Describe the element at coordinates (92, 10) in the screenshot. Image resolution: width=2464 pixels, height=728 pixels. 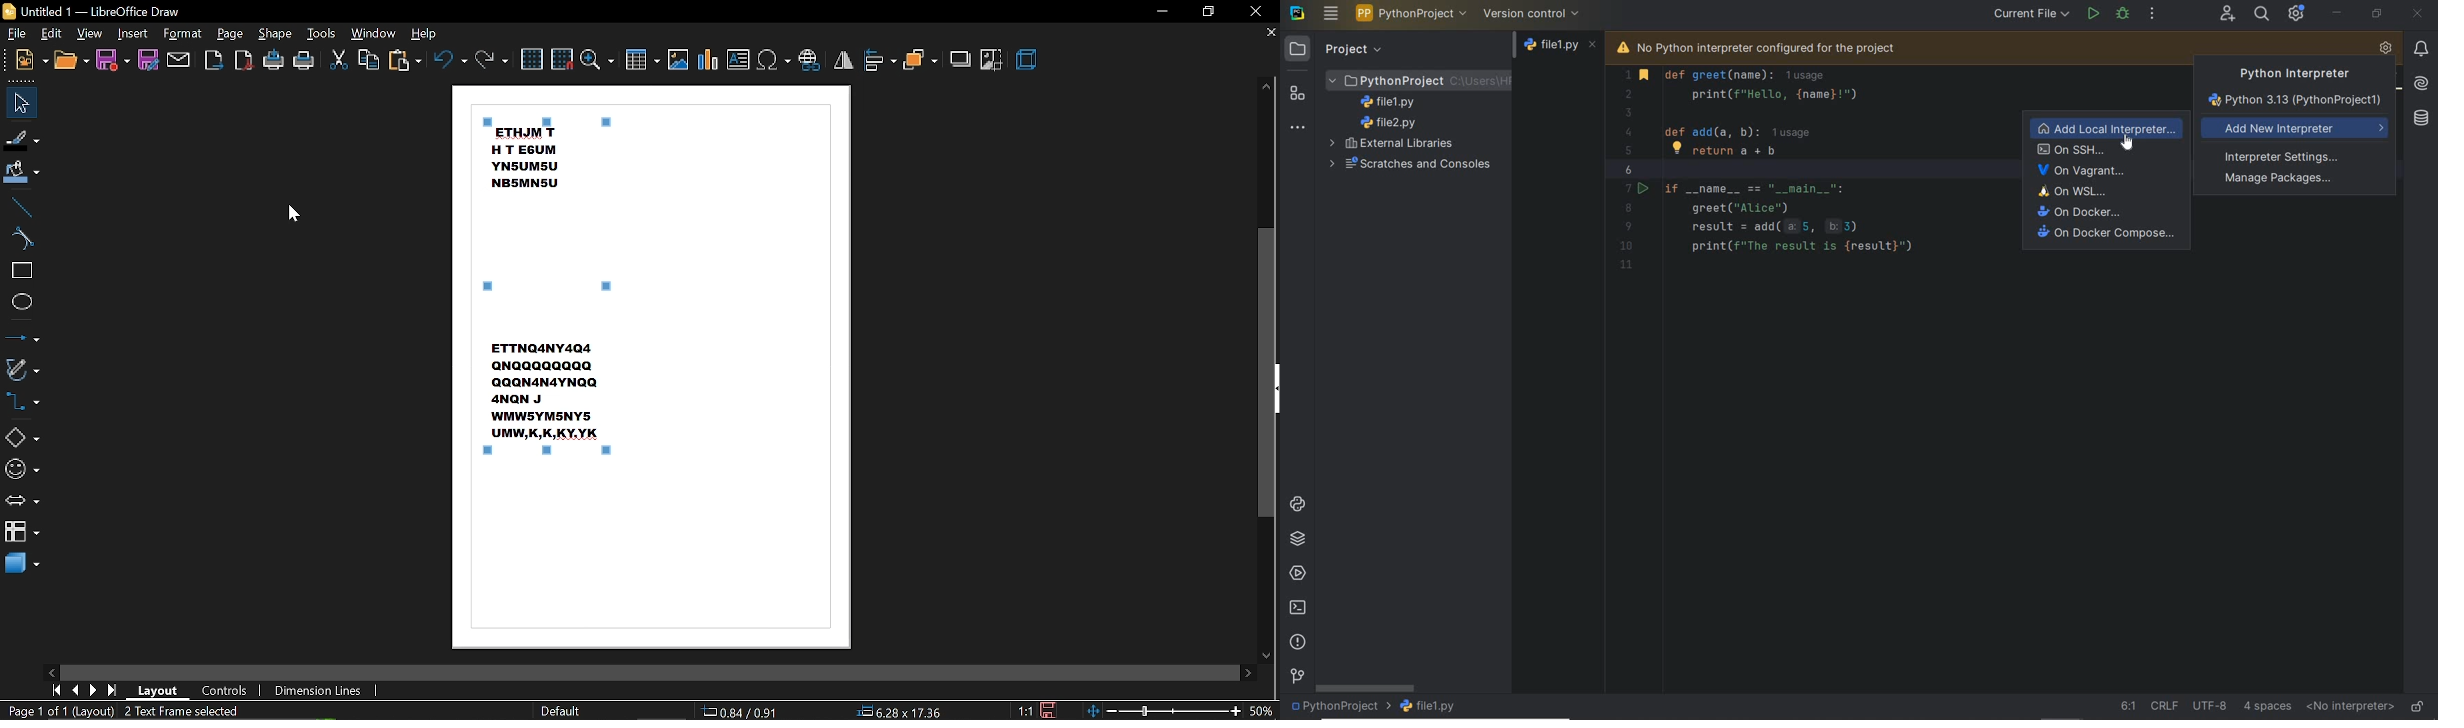
I see `Untitled 1 -  LibreOffice Draw` at that location.